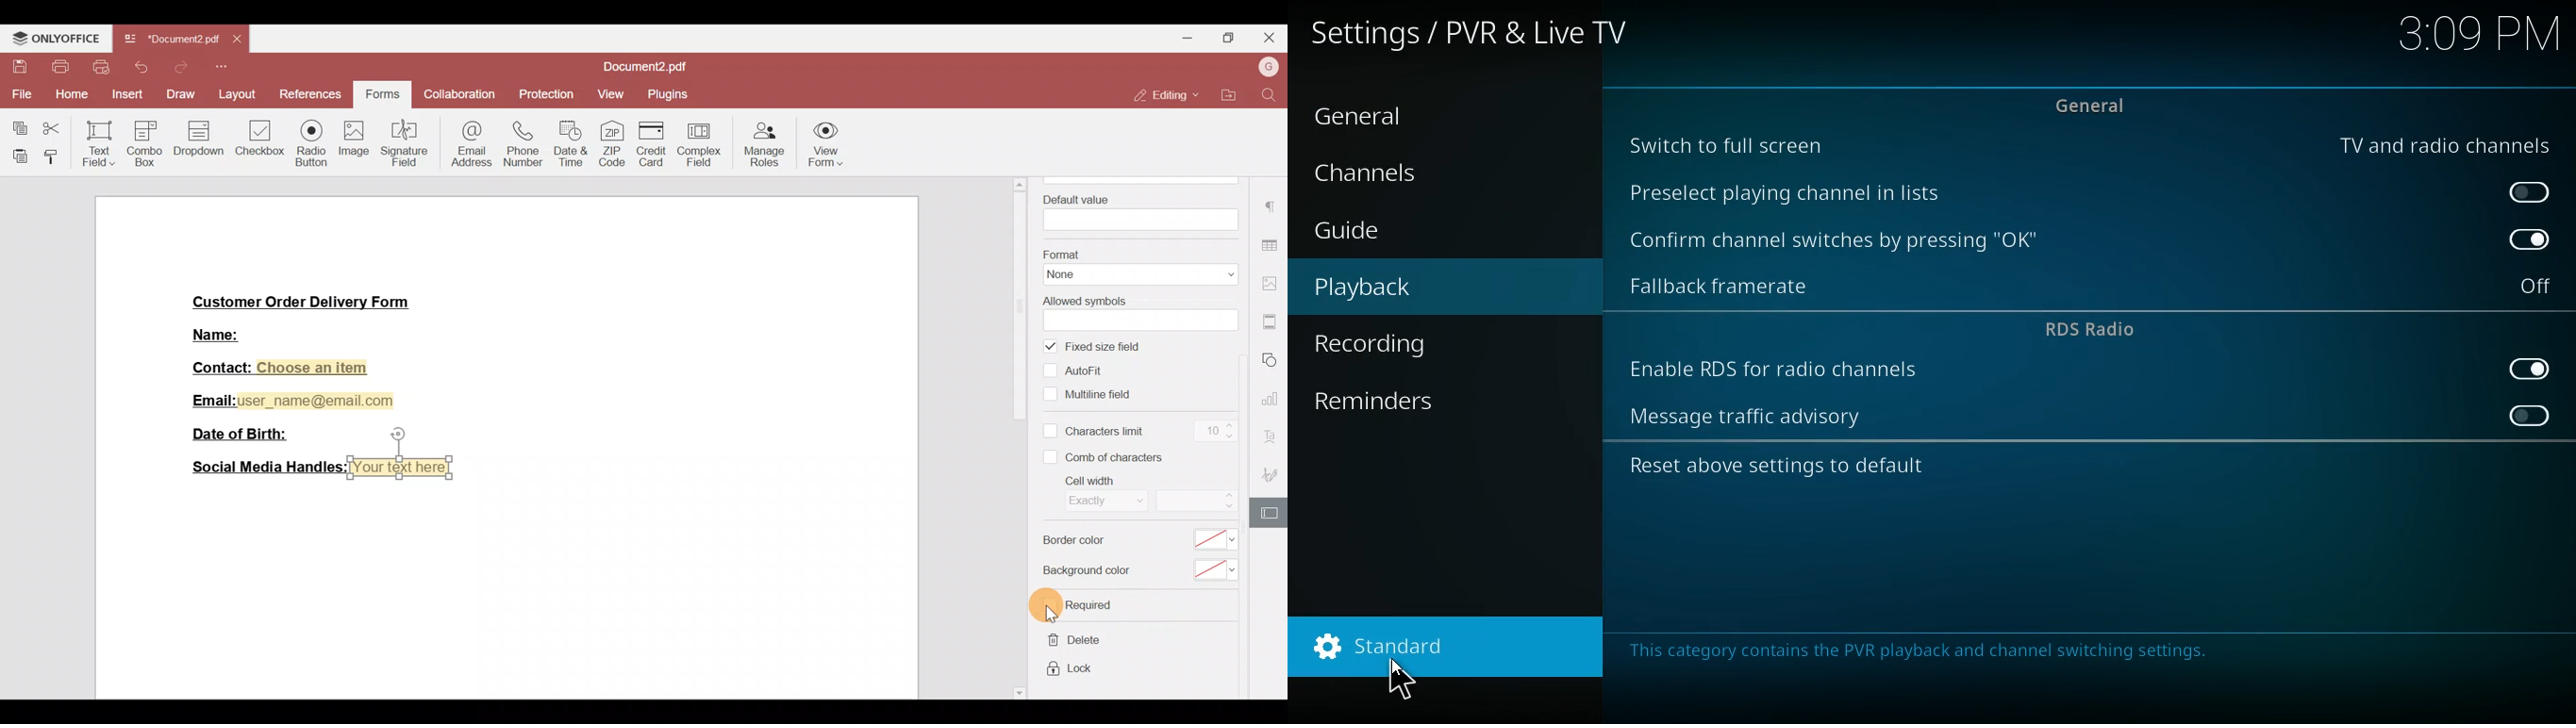 The height and width of the screenshot is (728, 2576). I want to click on Plugins, so click(669, 95).